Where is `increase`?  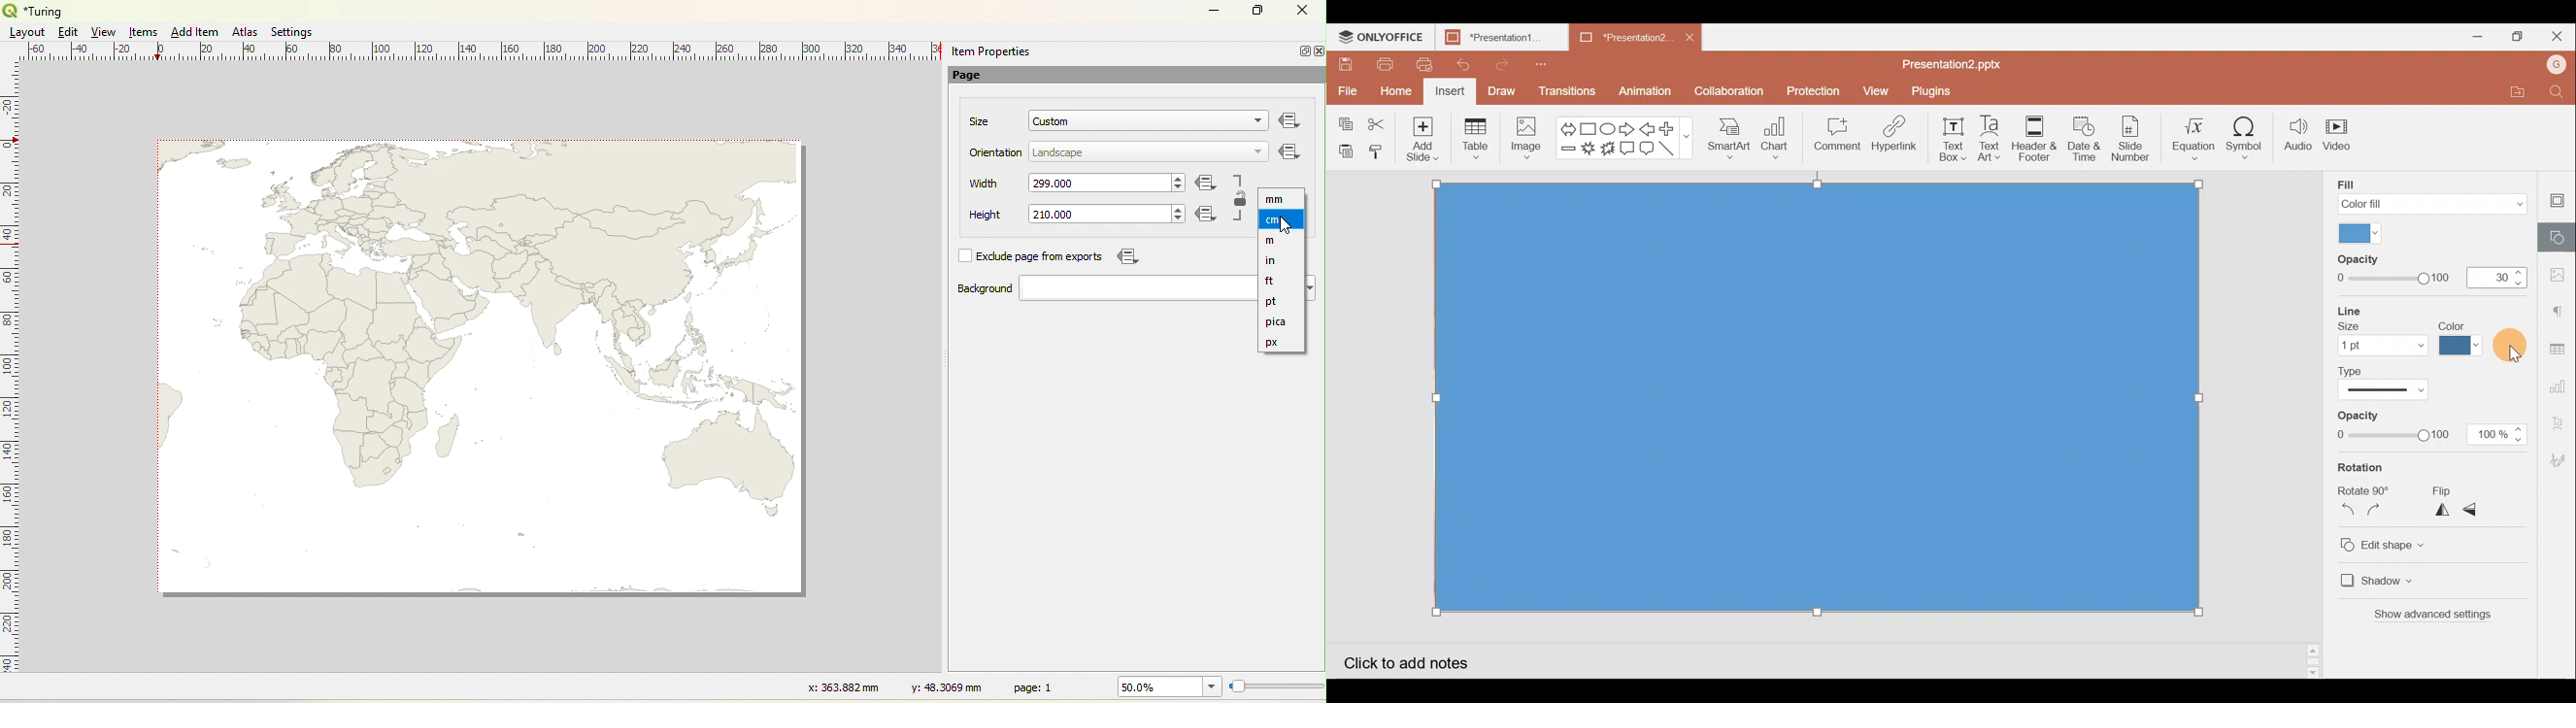 increase is located at coordinates (1180, 177).